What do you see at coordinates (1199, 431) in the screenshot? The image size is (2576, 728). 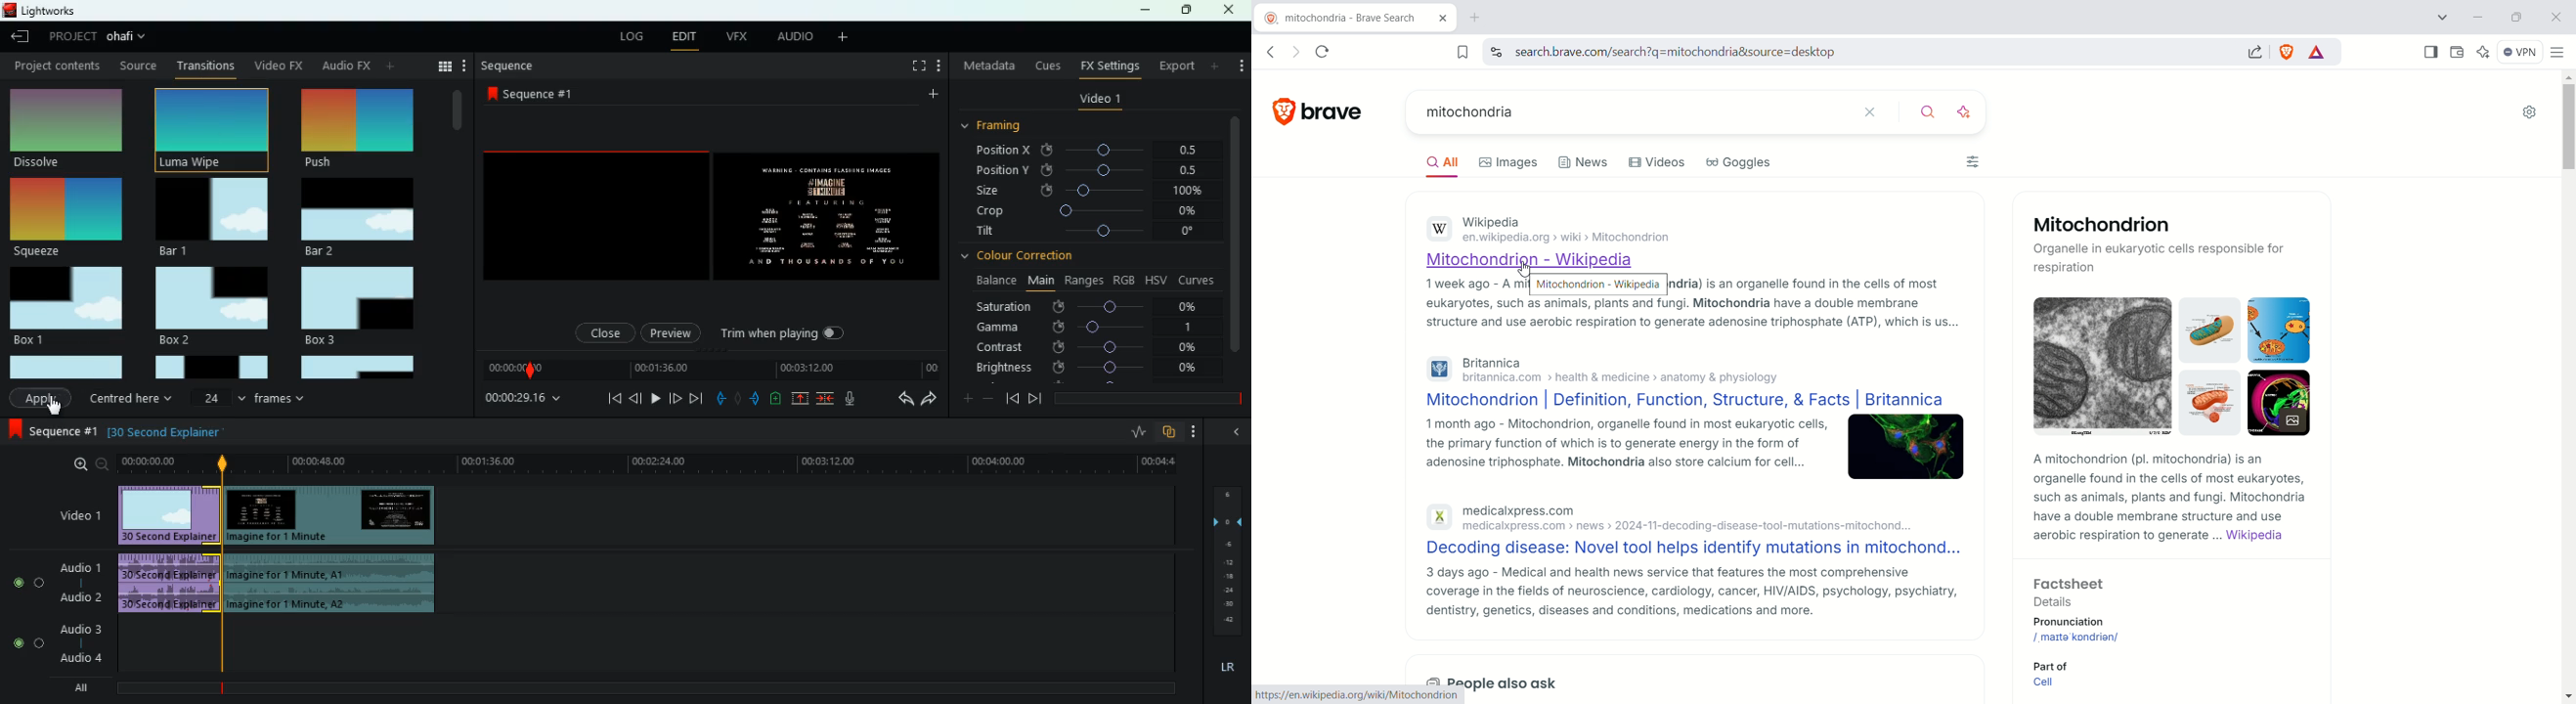 I see `more` at bounding box center [1199, 431].